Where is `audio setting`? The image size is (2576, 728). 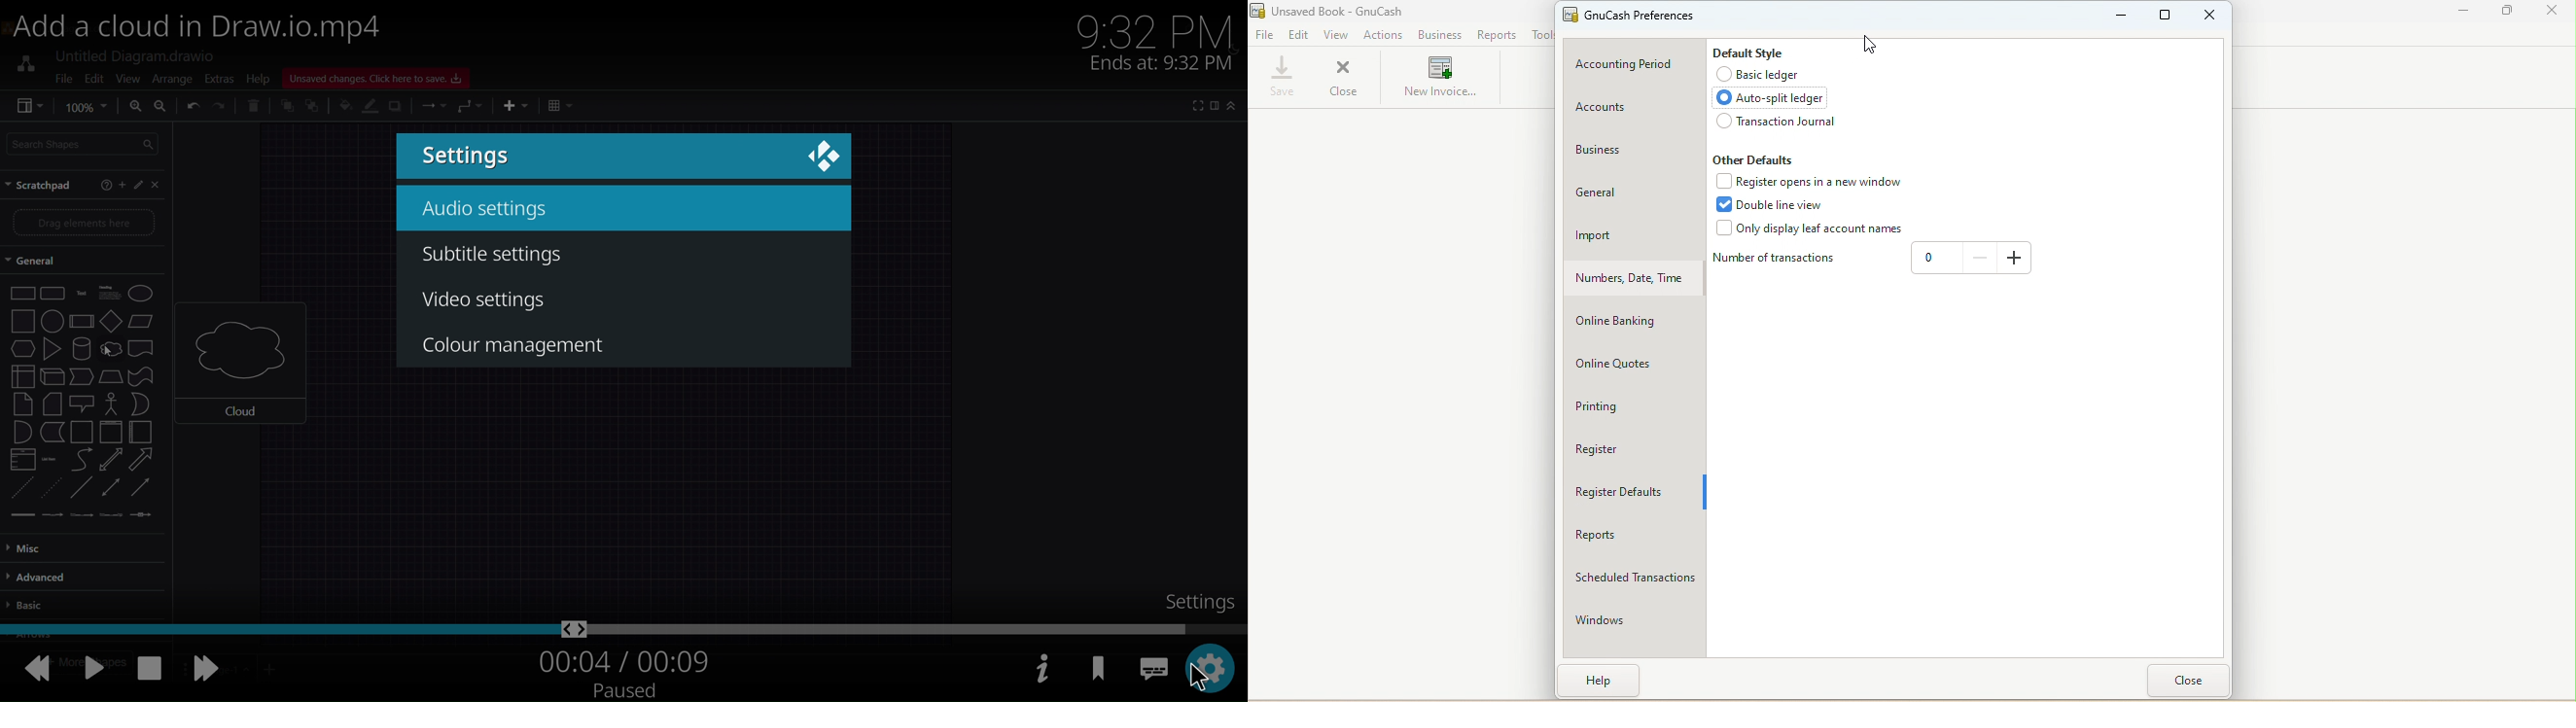 audio setting is located at coordinates (491, 211).